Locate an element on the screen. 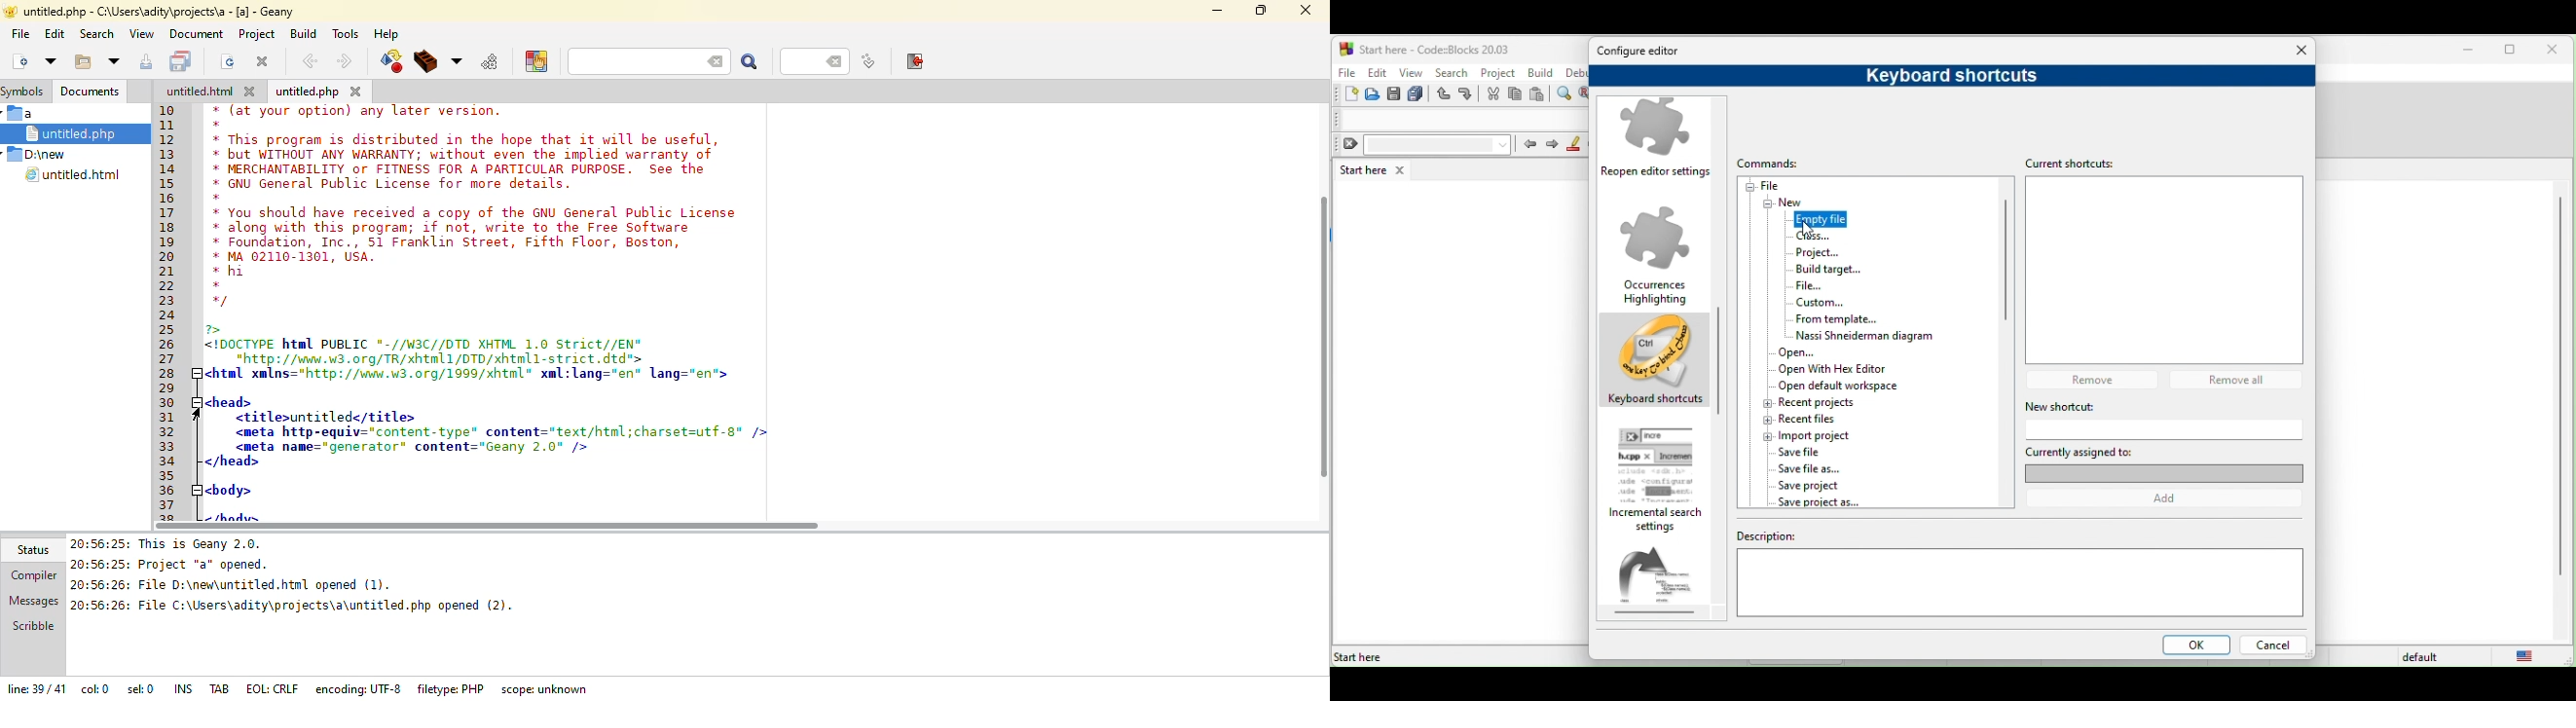 The image size is (2576, 728). edit is located at coordinates (55, 33).